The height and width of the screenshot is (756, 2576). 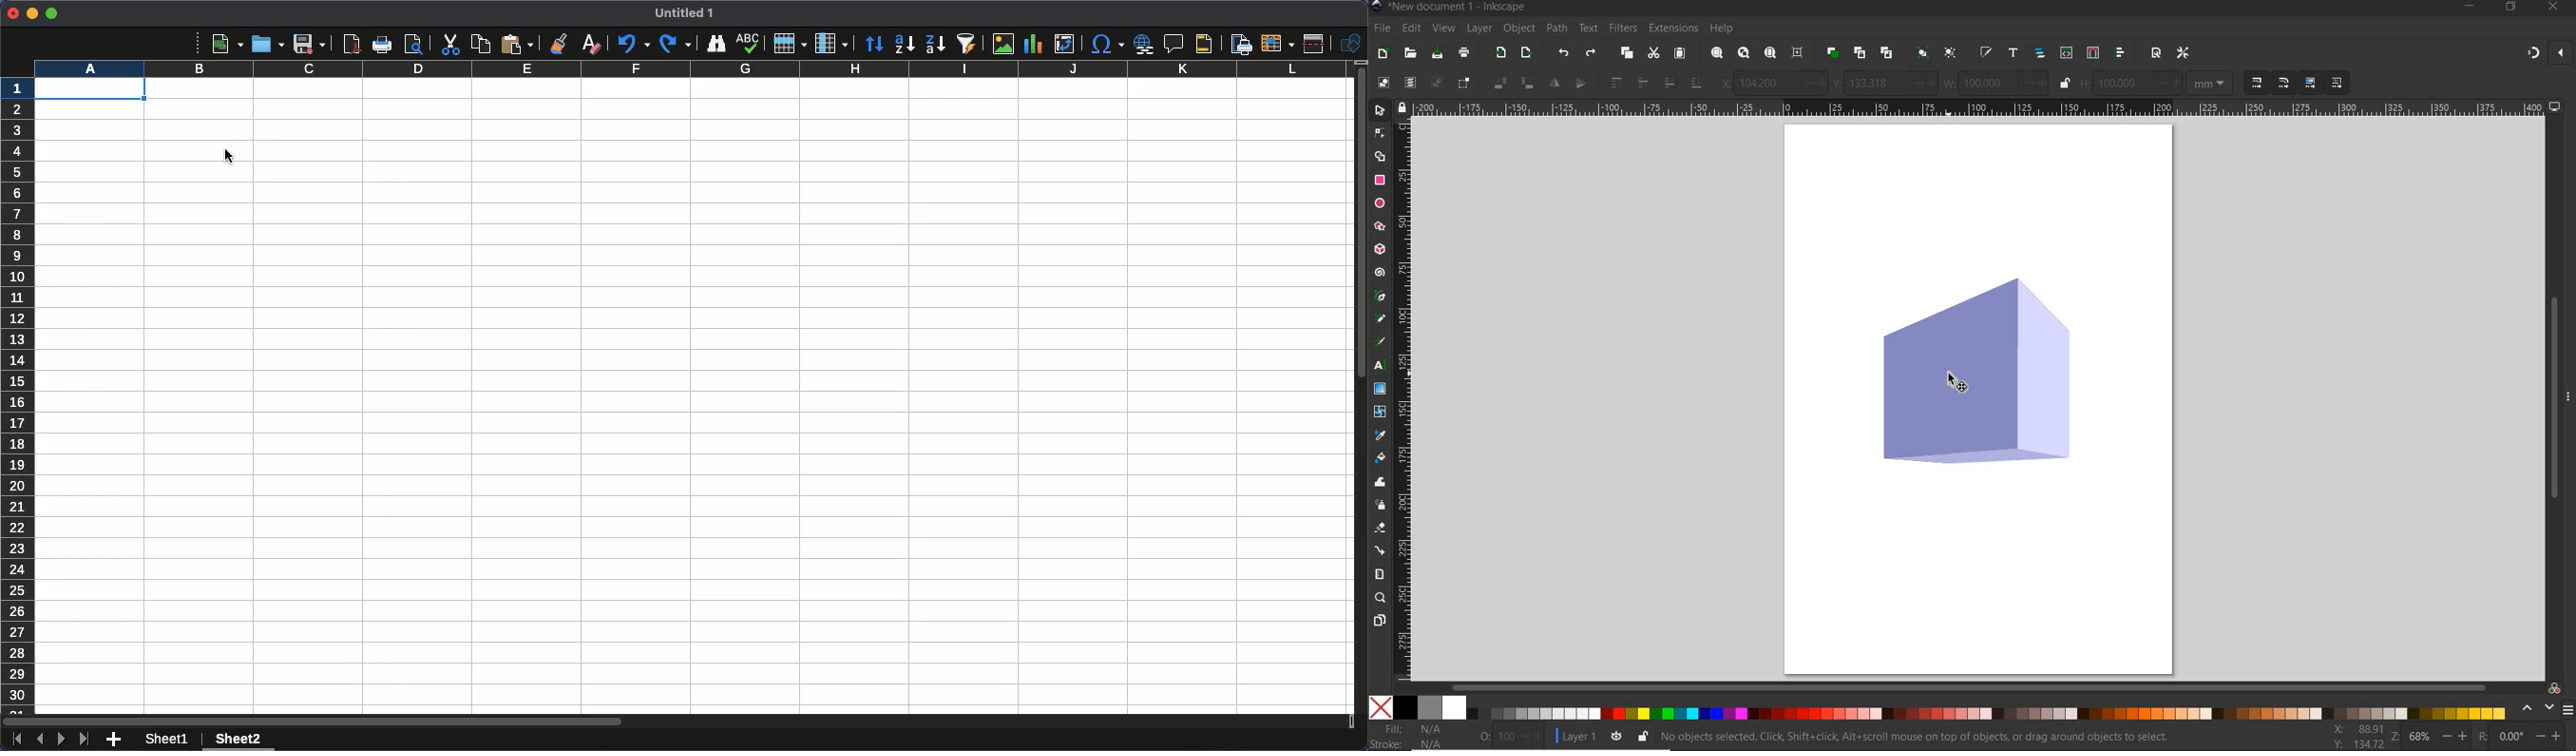 I want to click on RAISE SELECTION, so click(x=1615, y=84).